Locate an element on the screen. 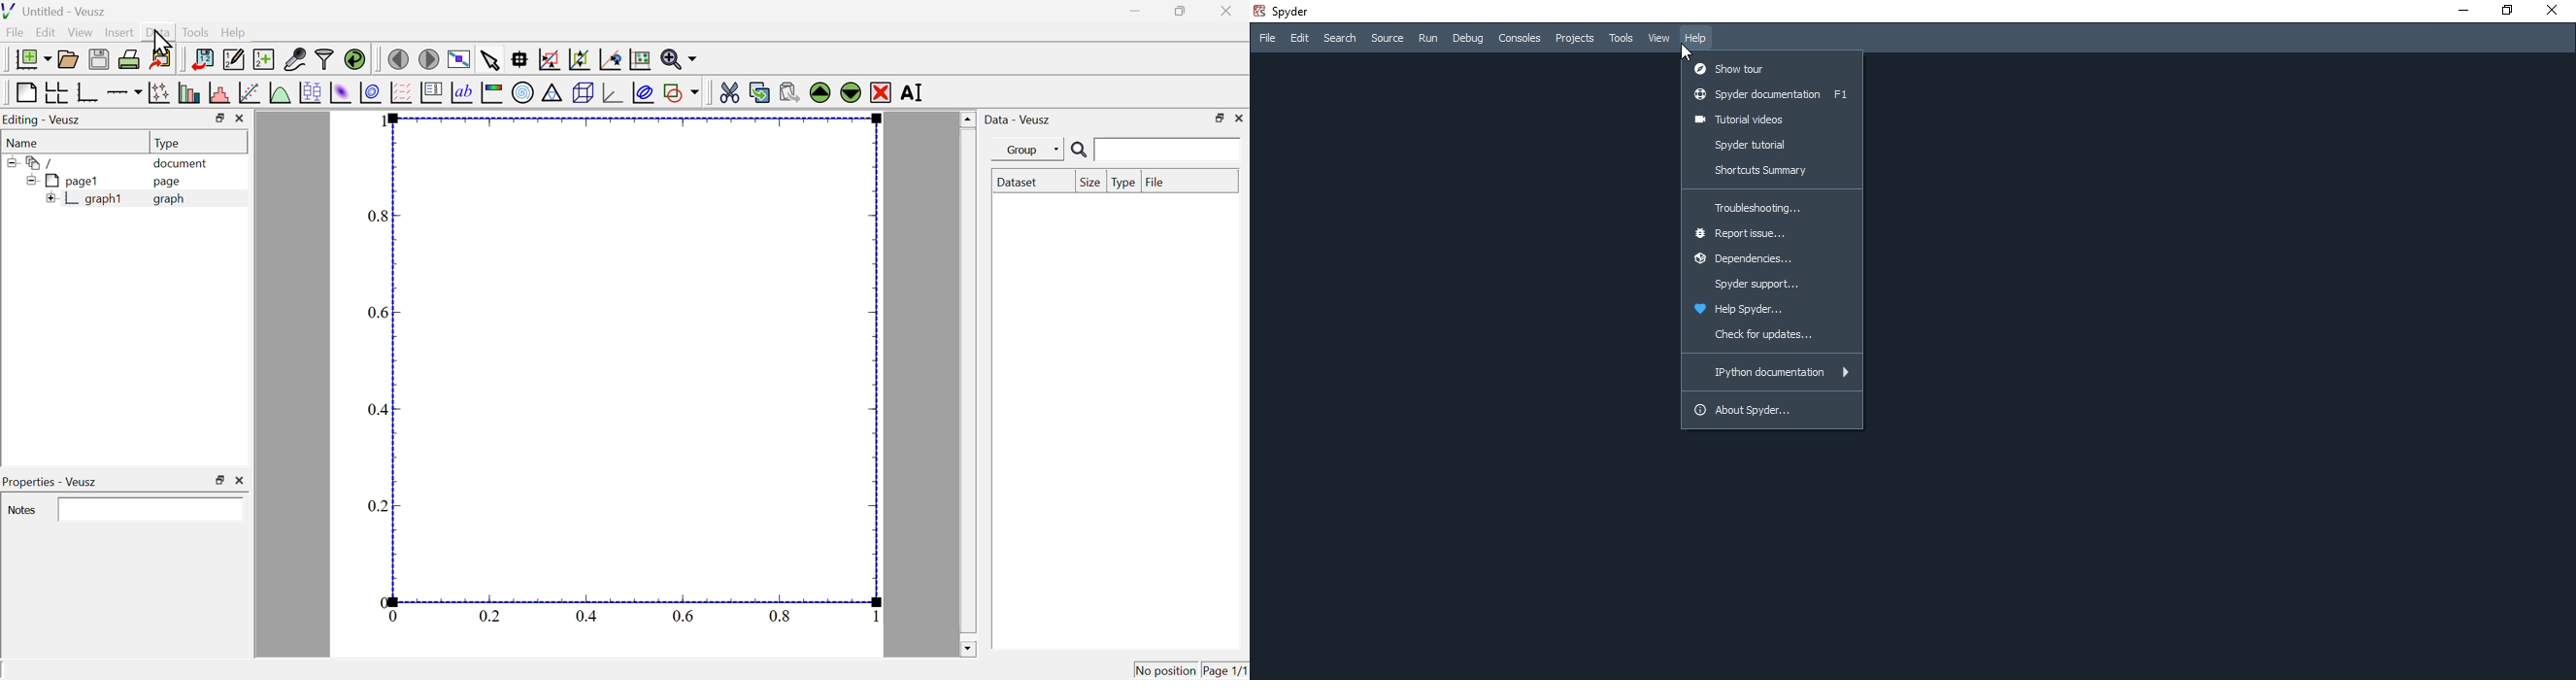 The height and width of the screenshot is (700, 2576). help is located at coordinates (234, 33).